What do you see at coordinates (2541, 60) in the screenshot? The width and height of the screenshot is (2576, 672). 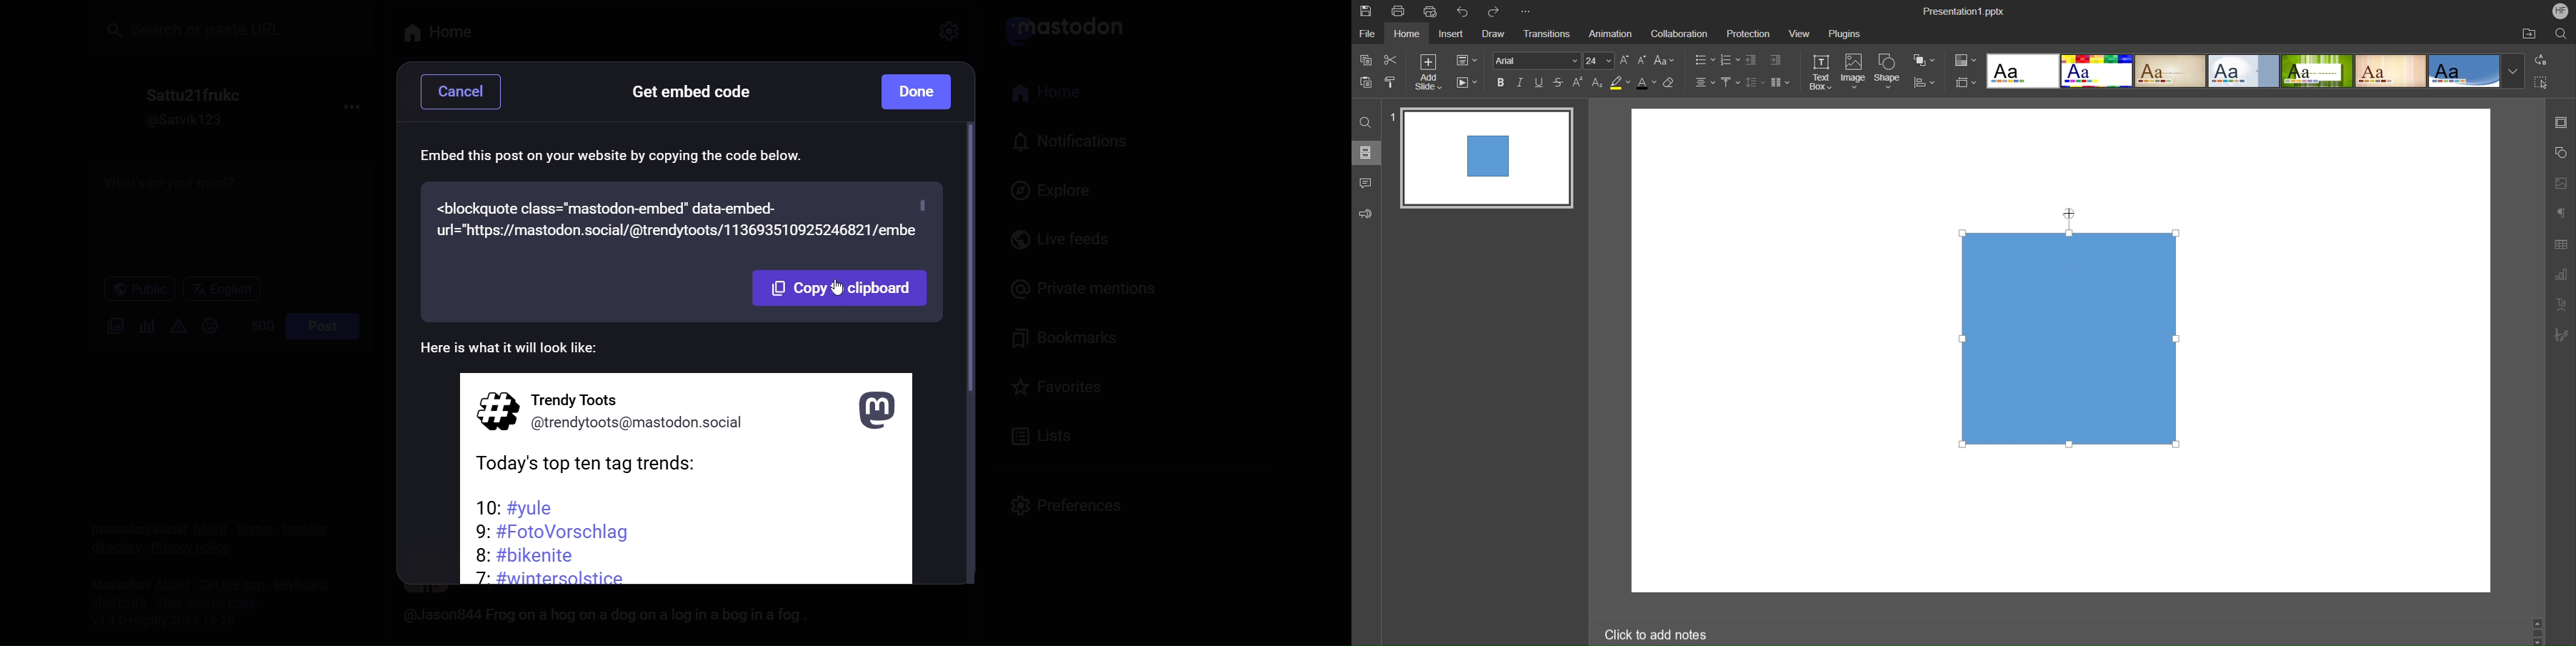 I see `Replace` at bounding box center [2541, 60].